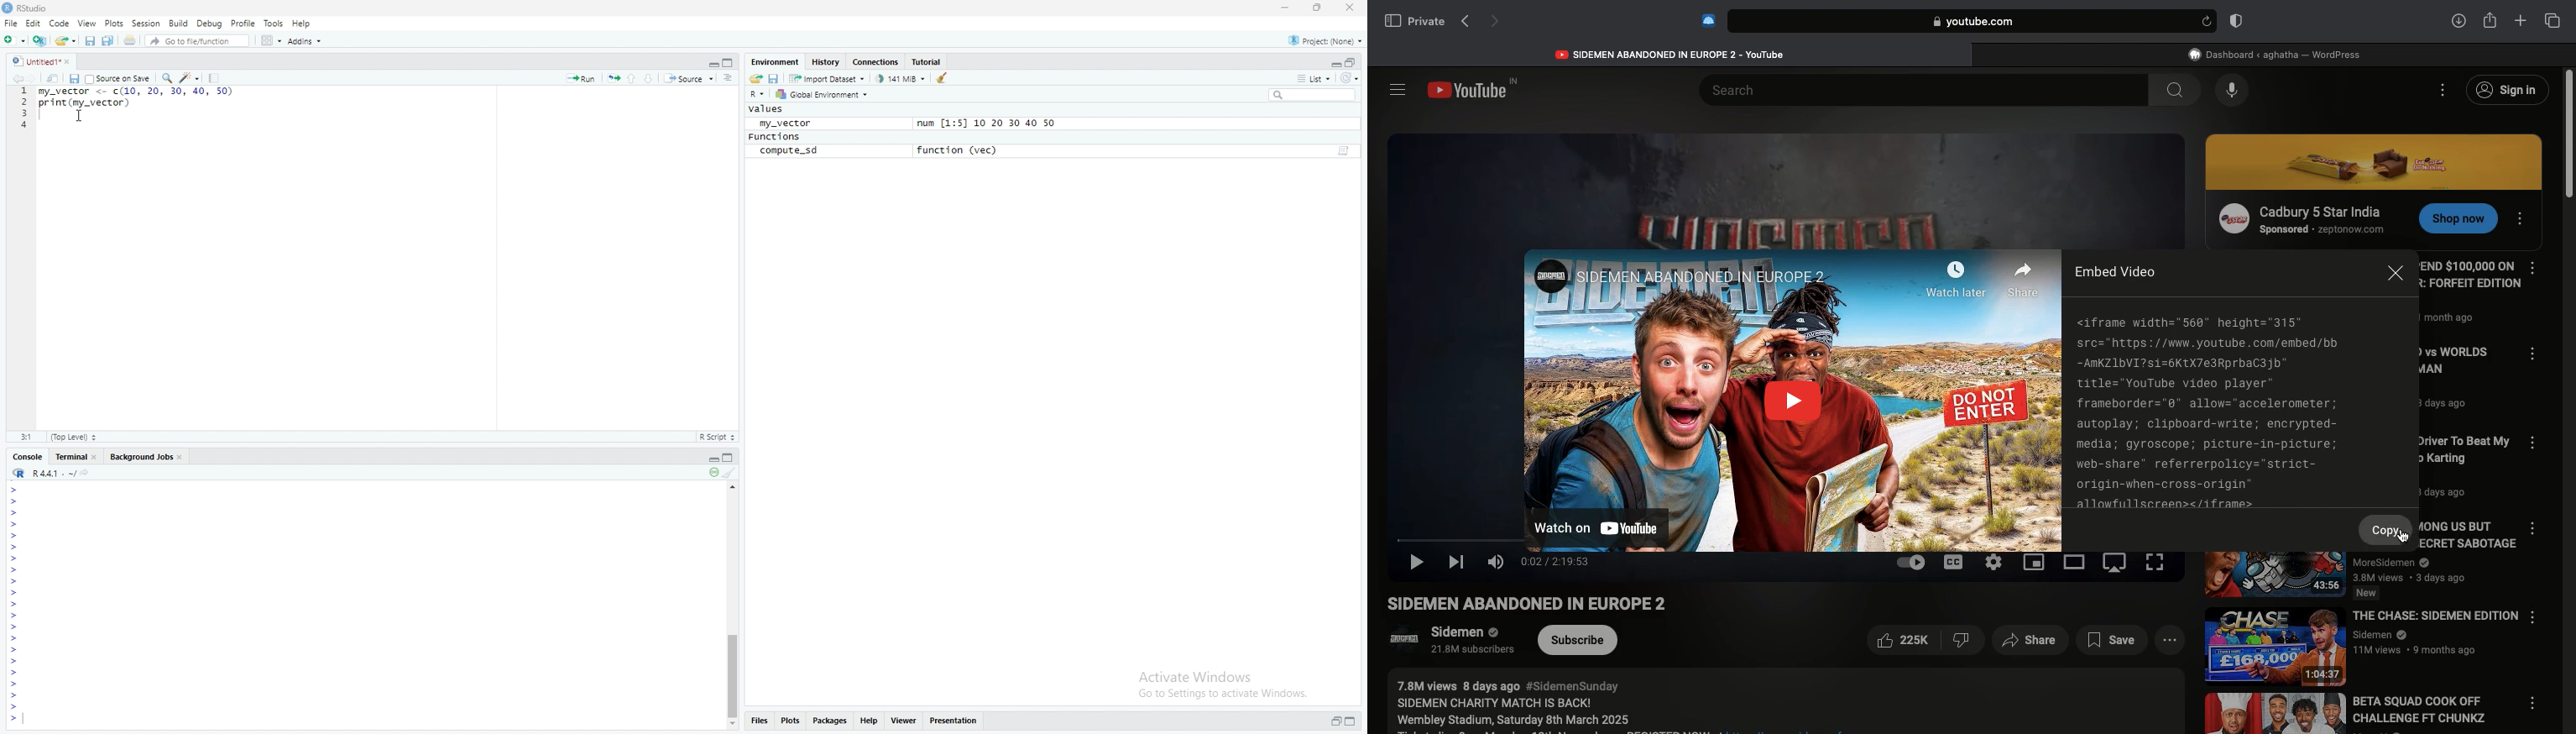 This screenshot has width=2576, height=756. What do you see at coordinates (2444, 89) in the screenshot?
I see `Options` at bounding box center [2444, 89].